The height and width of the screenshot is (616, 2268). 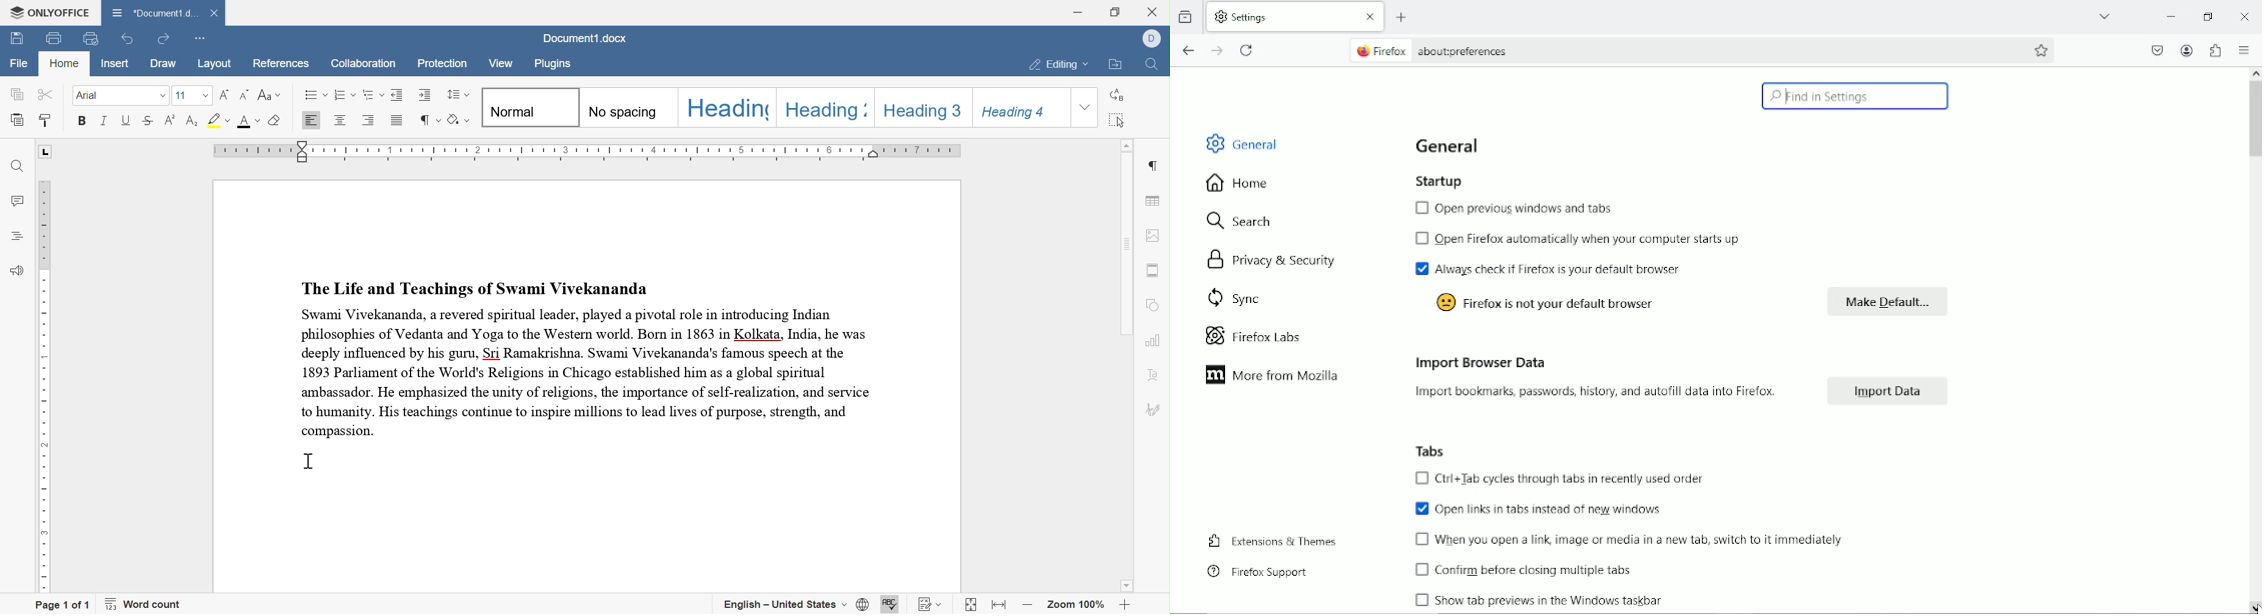 What do you see at coordinates (397, 123) in the screenshot?
I see `justified` at bounding box center [397, 123].